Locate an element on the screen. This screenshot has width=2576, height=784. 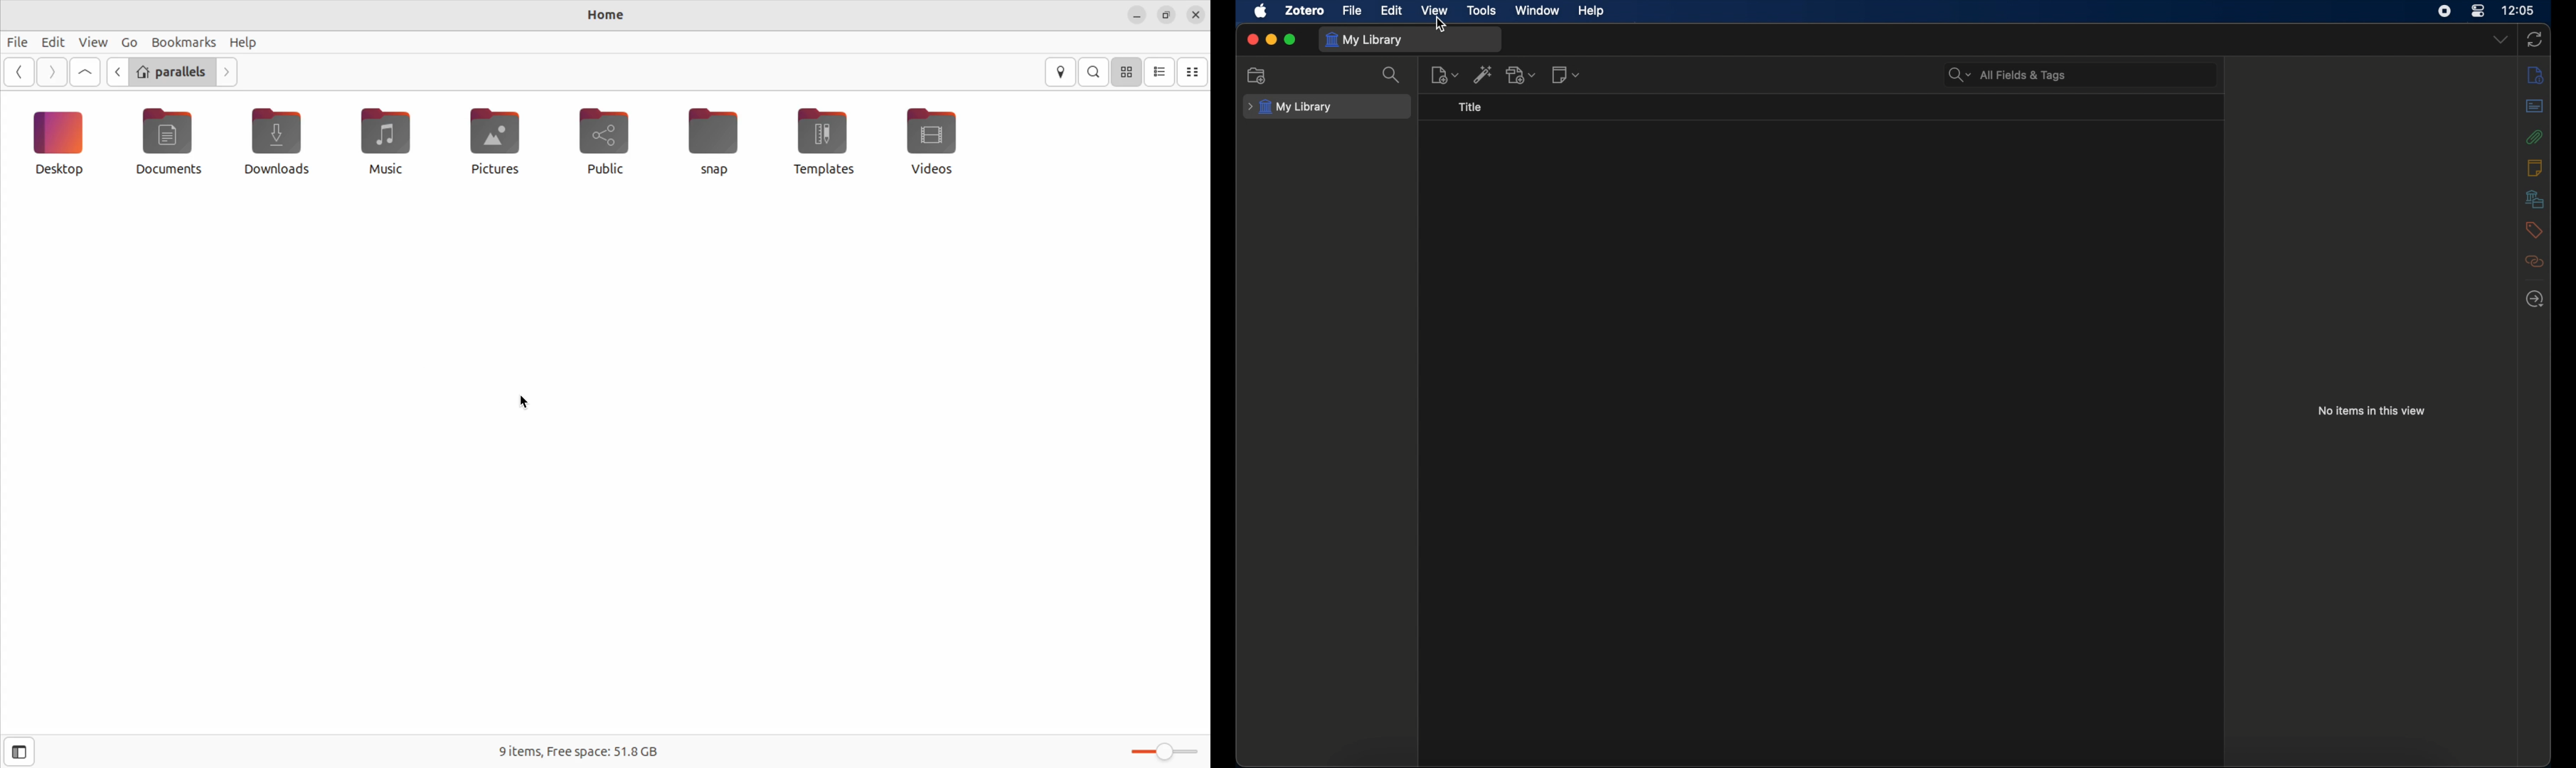
next  is located at coordinates (229, 72).